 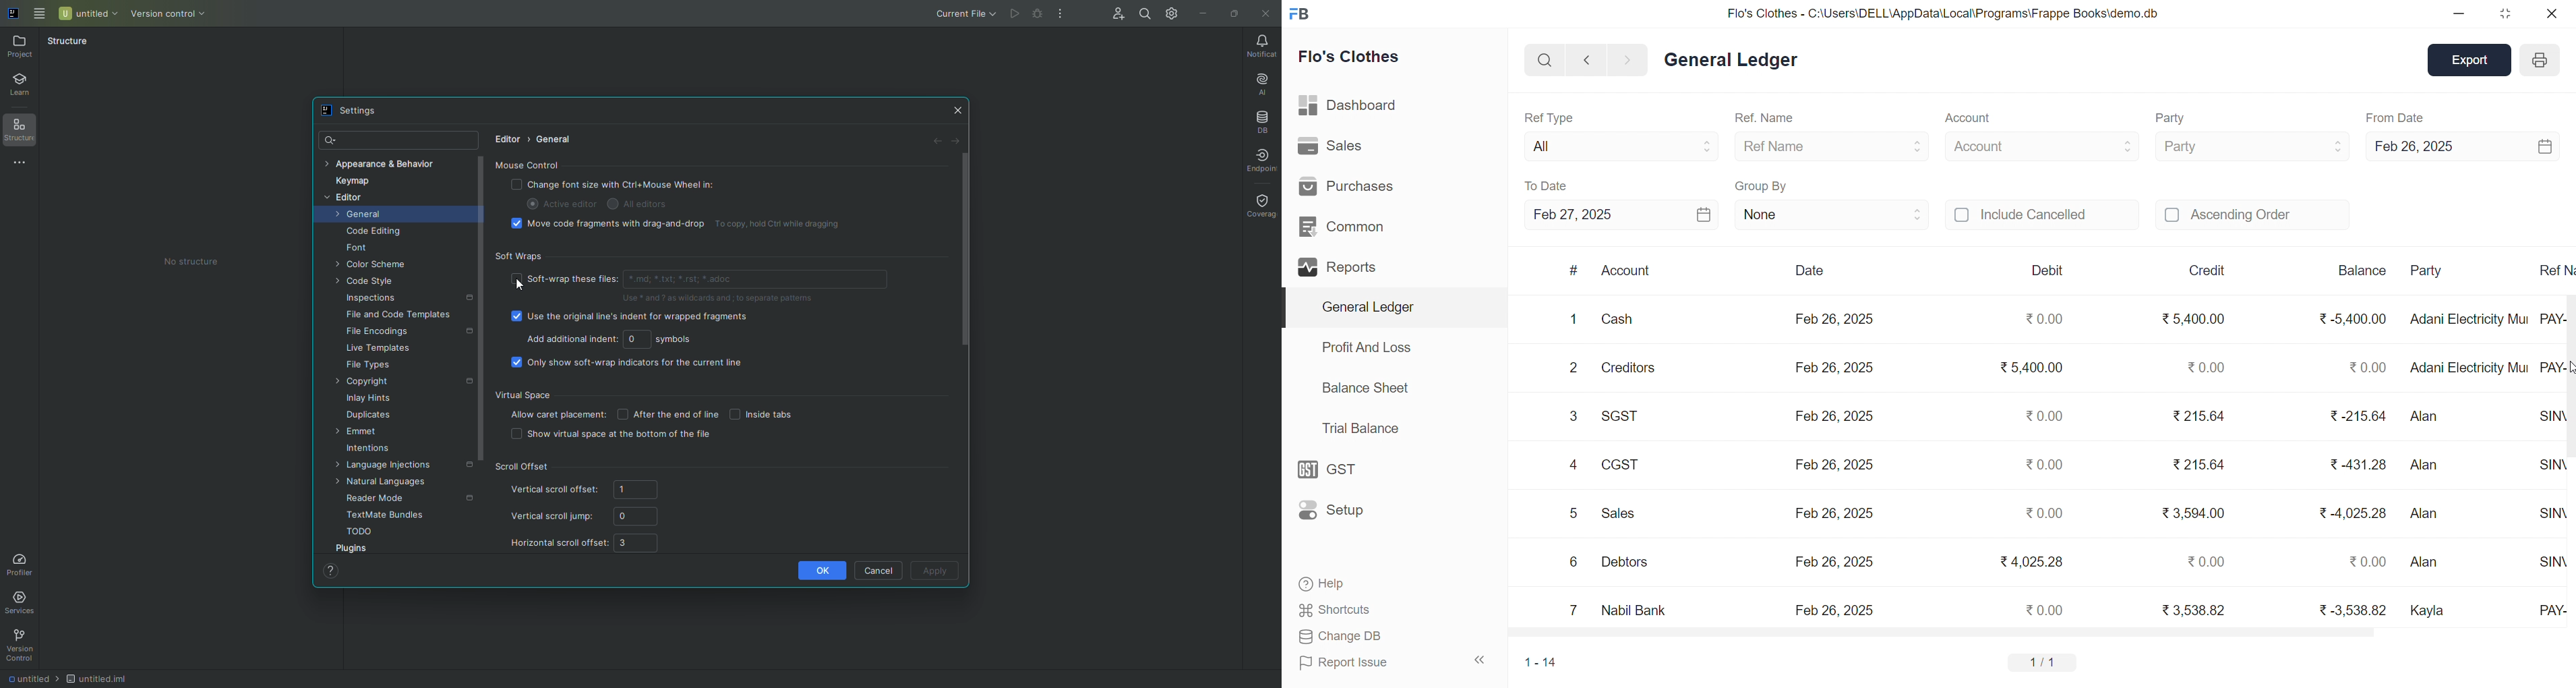 What do you see at coordinates (2468, 318) in the screenshot?
I see `Adani Electricity Mui..` at bounding box center [2468, 318].